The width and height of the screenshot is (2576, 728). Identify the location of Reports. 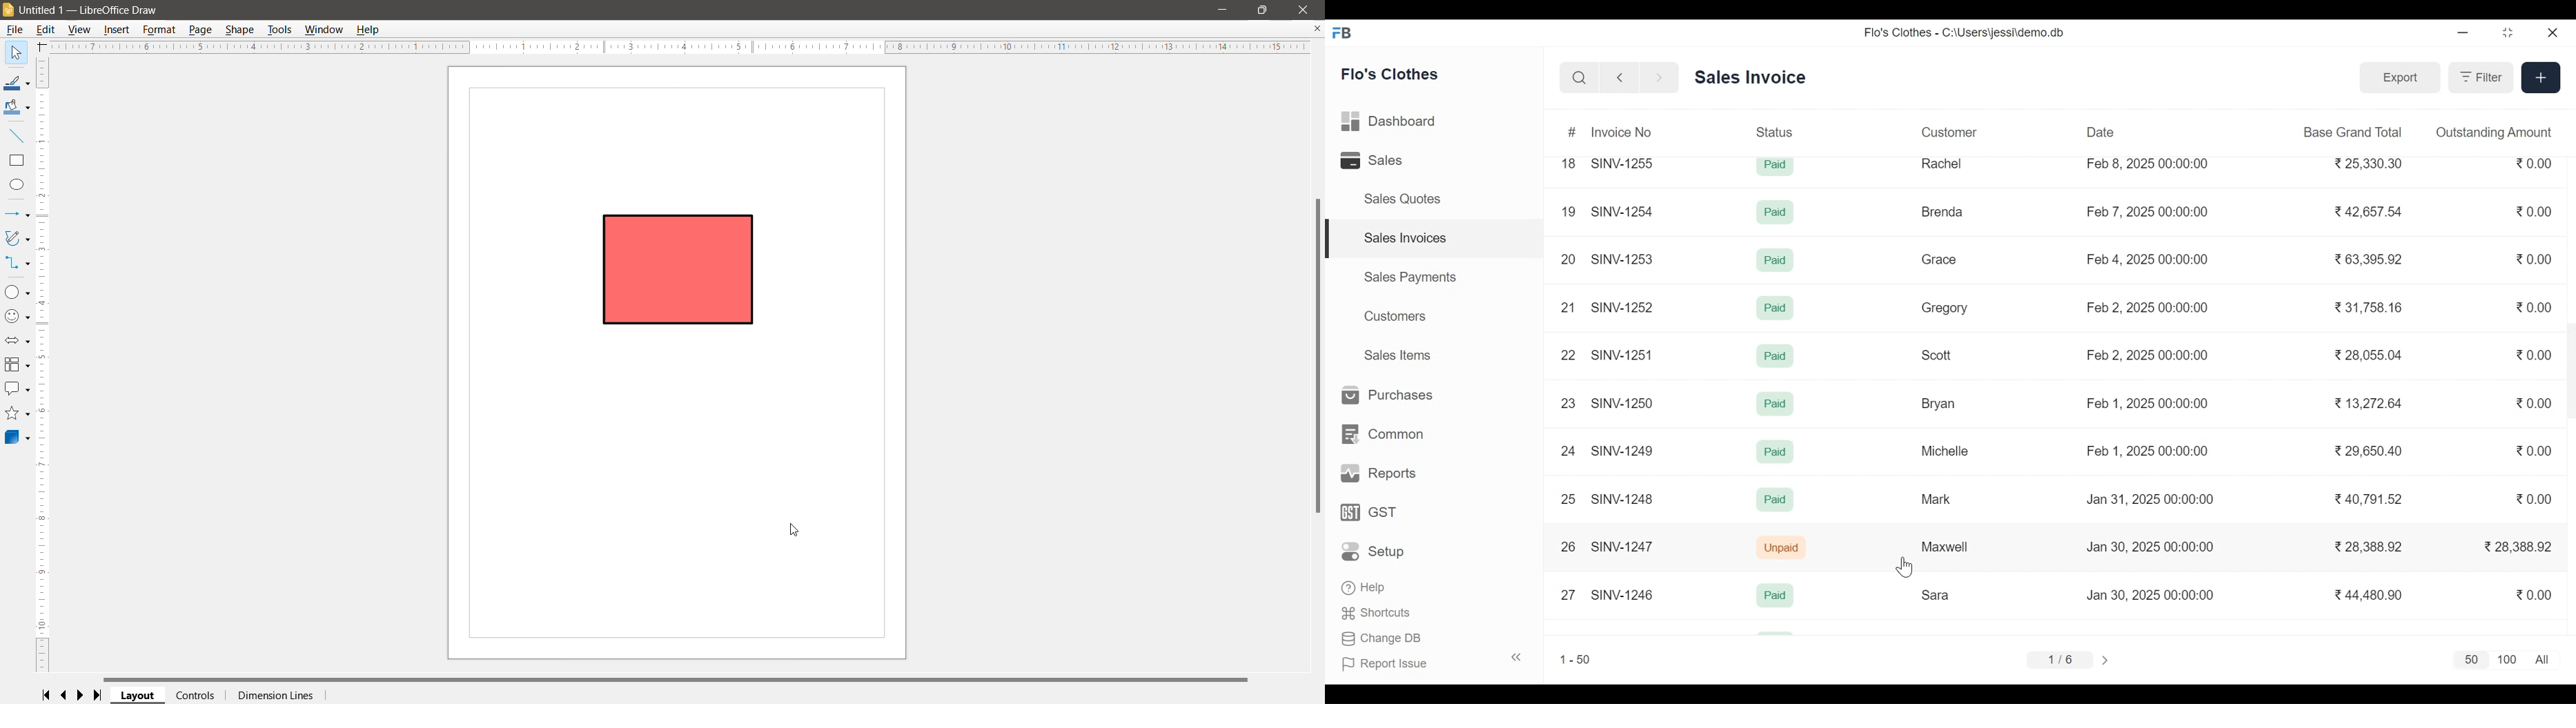
(1376, 474).